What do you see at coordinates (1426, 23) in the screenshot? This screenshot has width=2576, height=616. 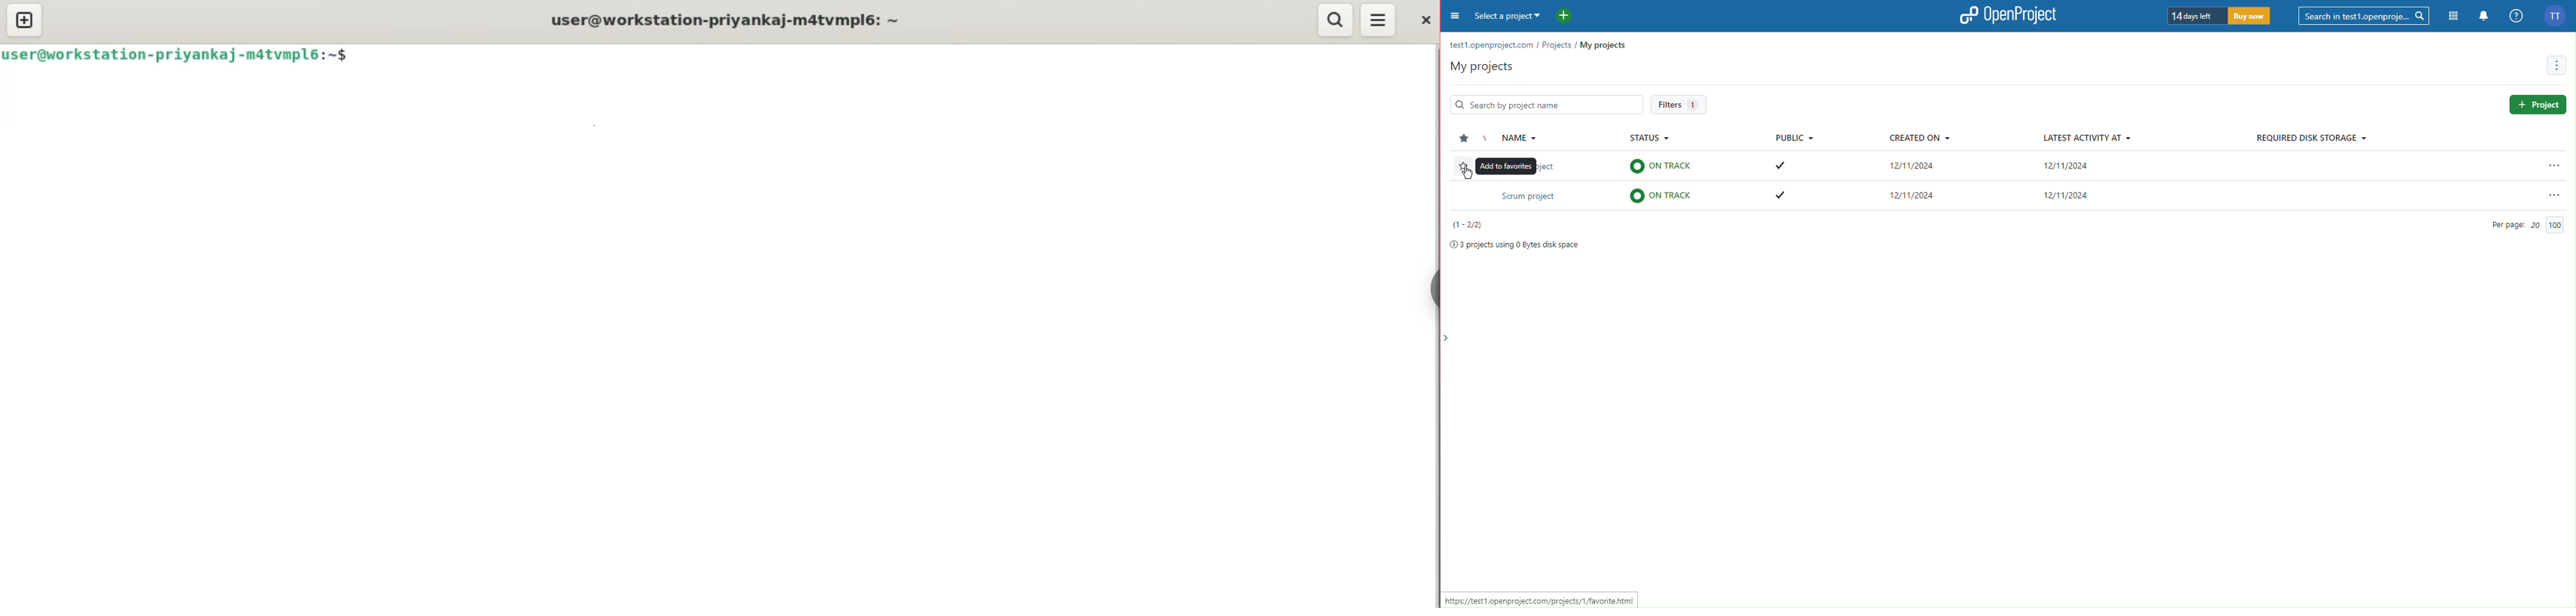 I see `close` at bounding box center [1426, 23].